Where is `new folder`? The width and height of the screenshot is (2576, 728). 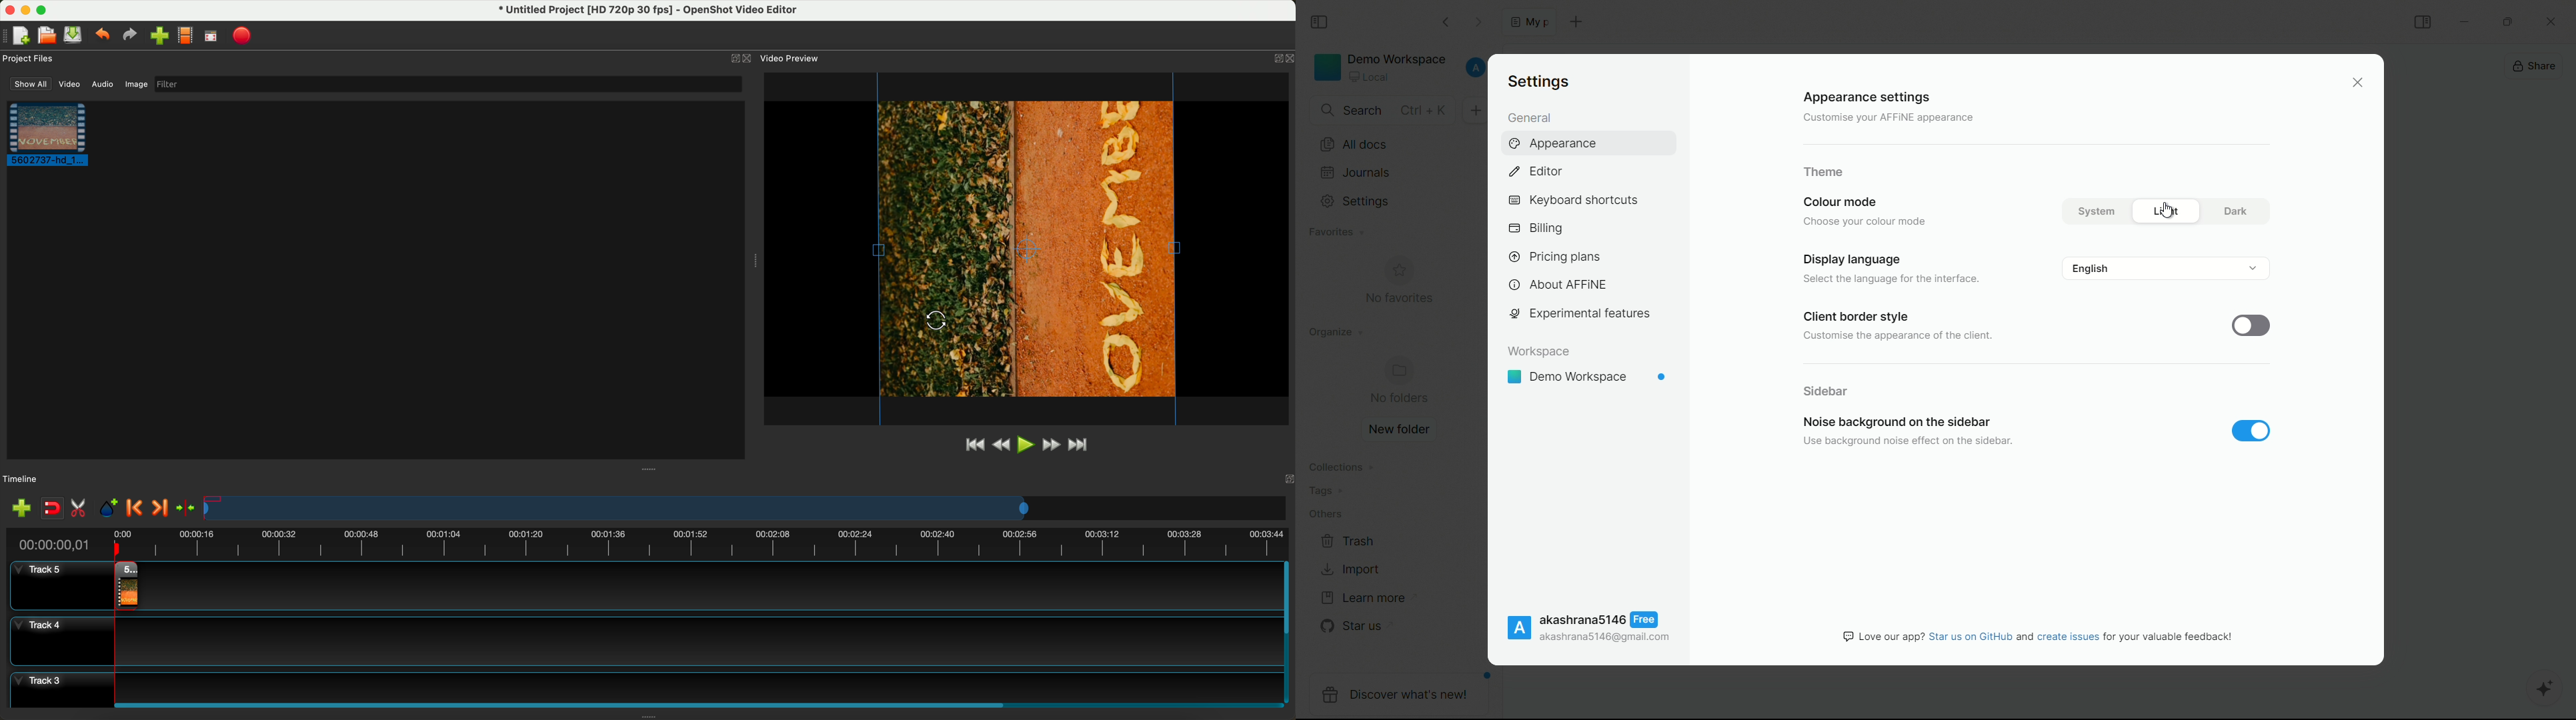 new folder is located at coordinates (1399, 429).